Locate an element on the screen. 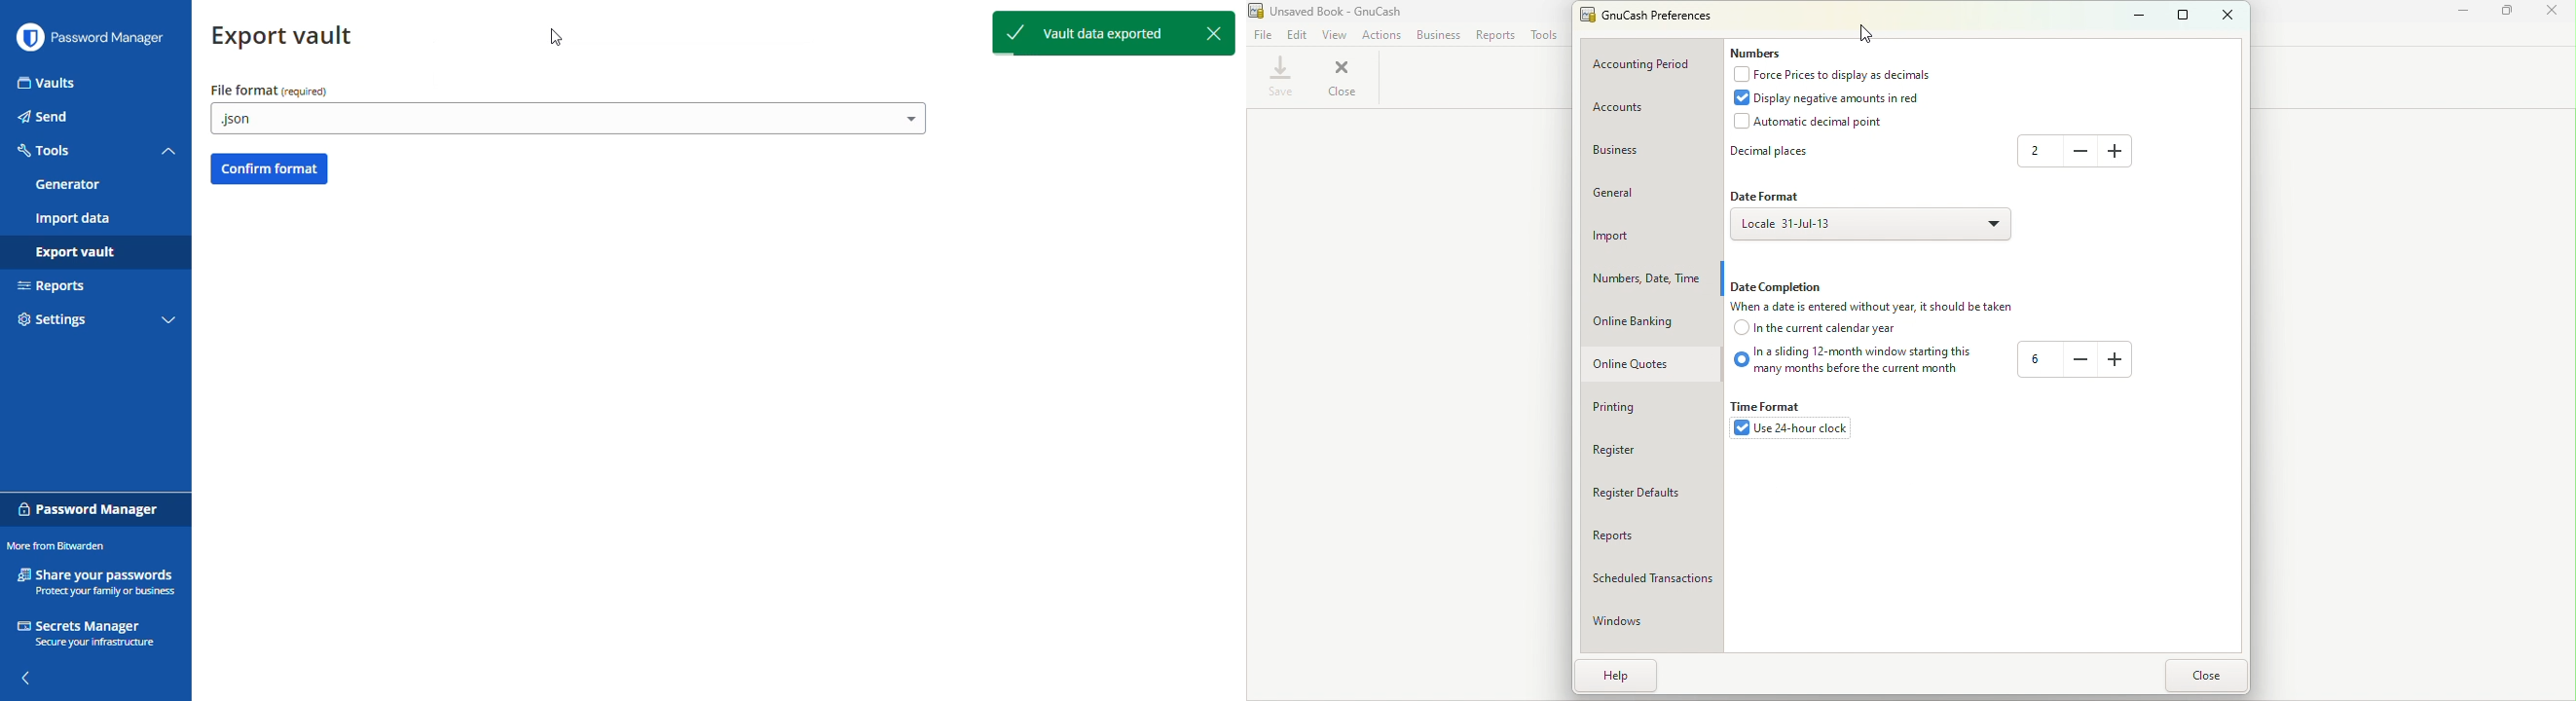 The width and height of the screenshot is (2576, 728). Numbers is located at coordinates (1655, 277).